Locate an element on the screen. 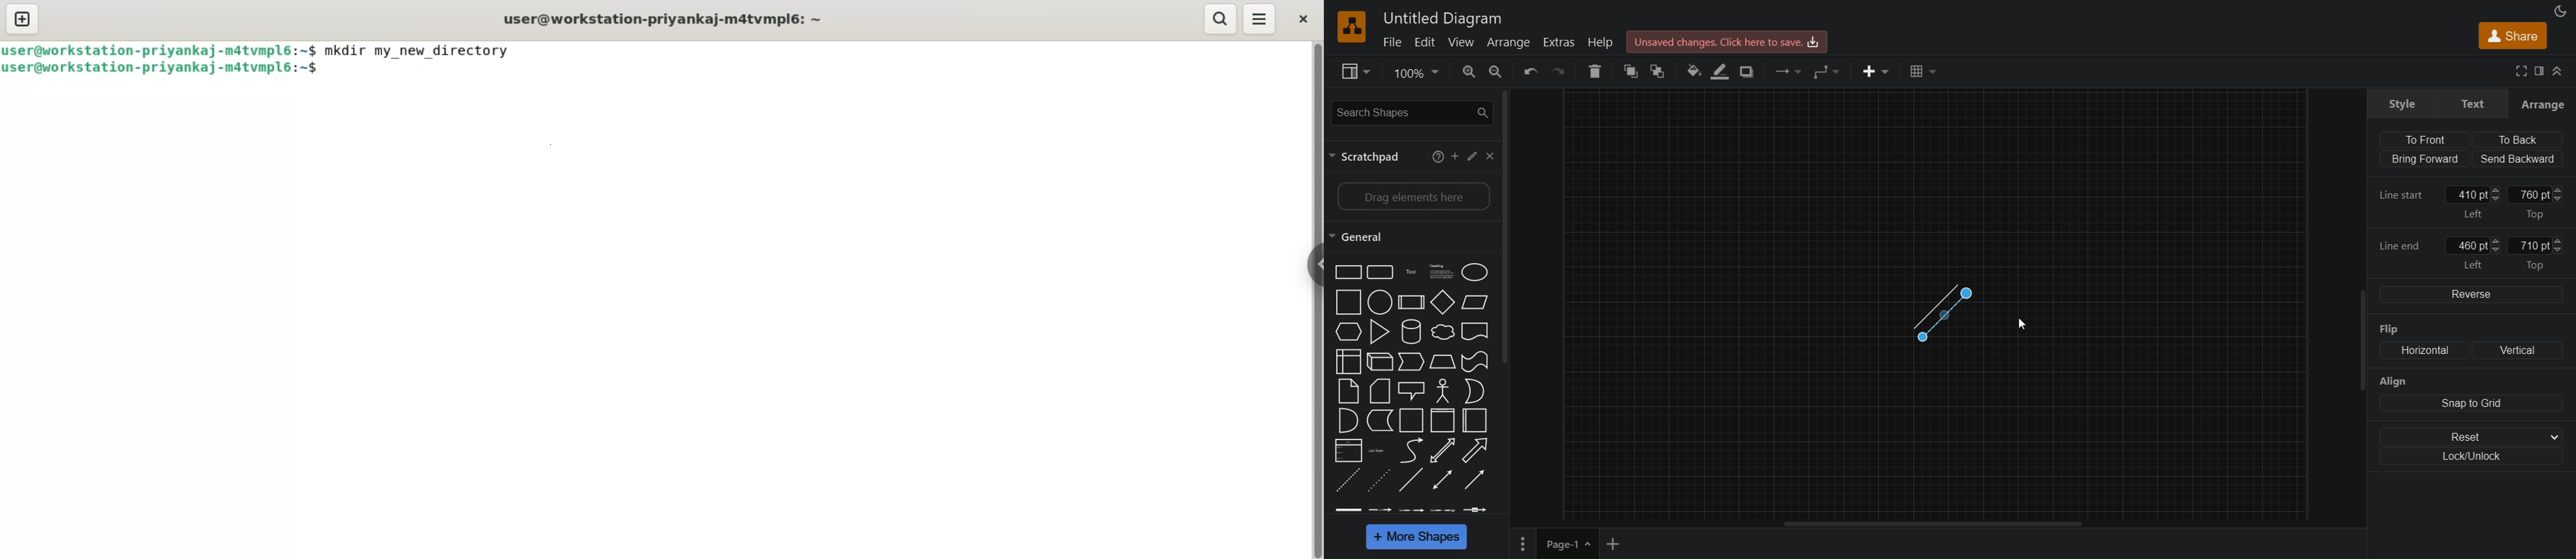 This screenshot has width=2576, height=560. Arrow is located at coordinates (1479, 450).